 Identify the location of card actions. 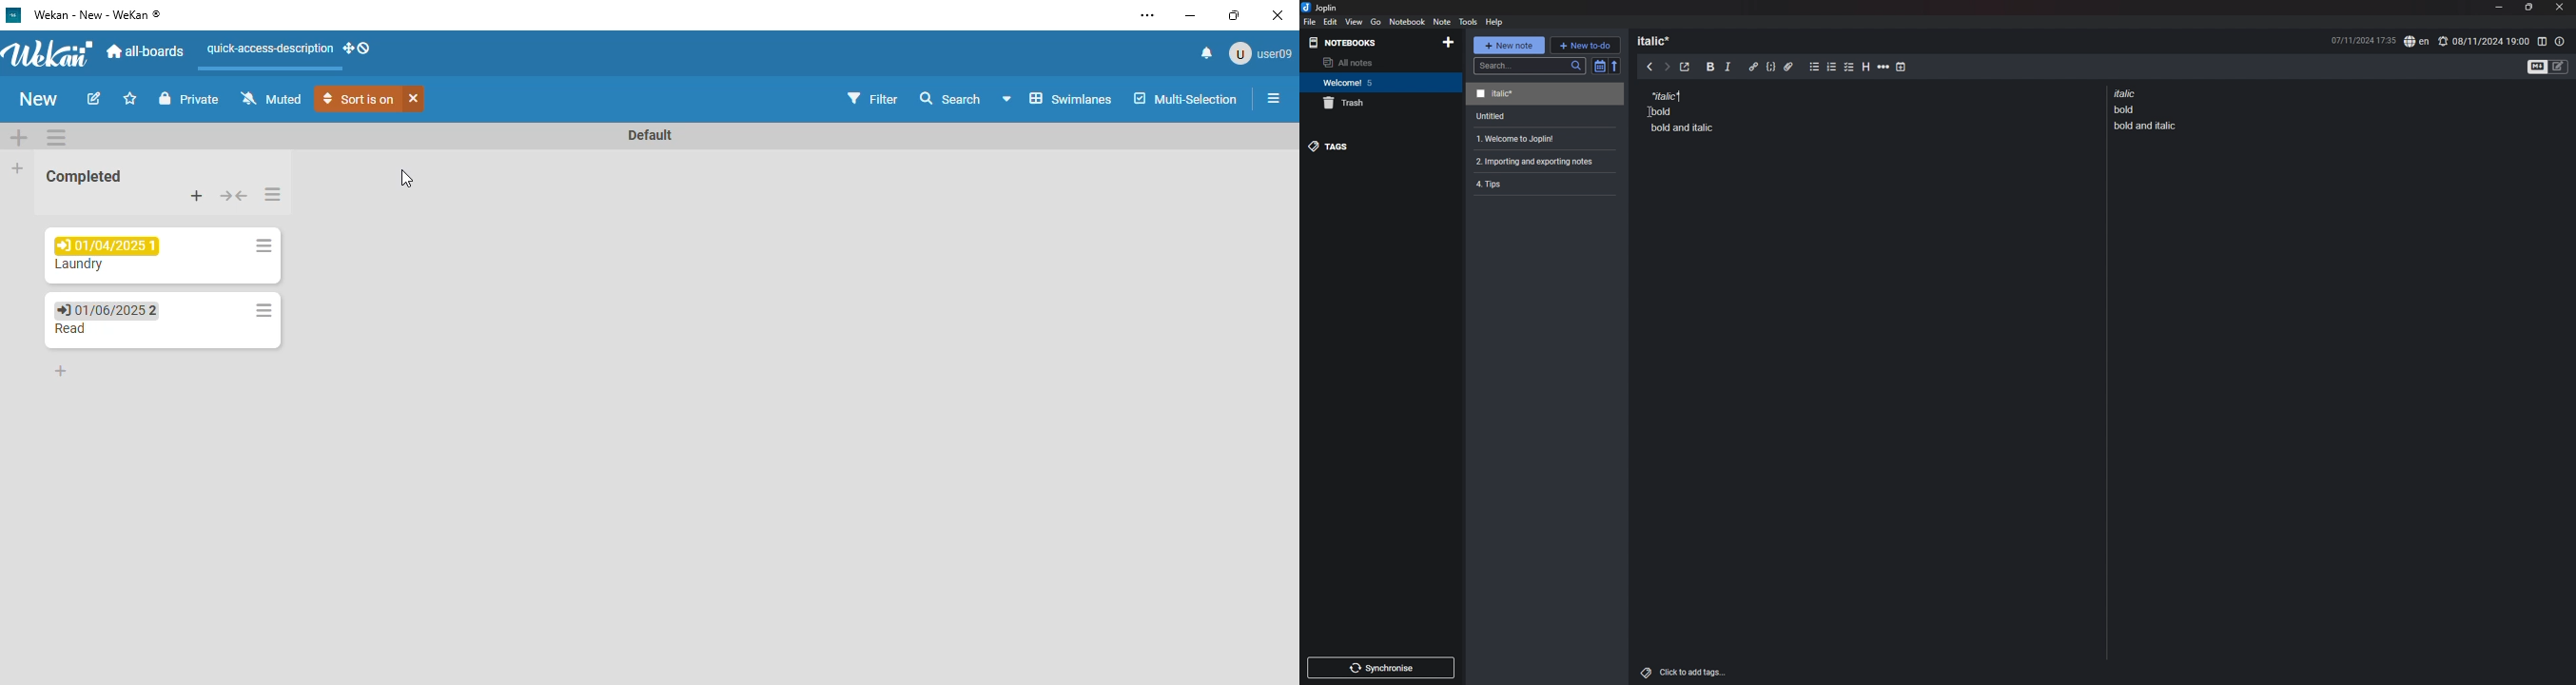
(263, 310).